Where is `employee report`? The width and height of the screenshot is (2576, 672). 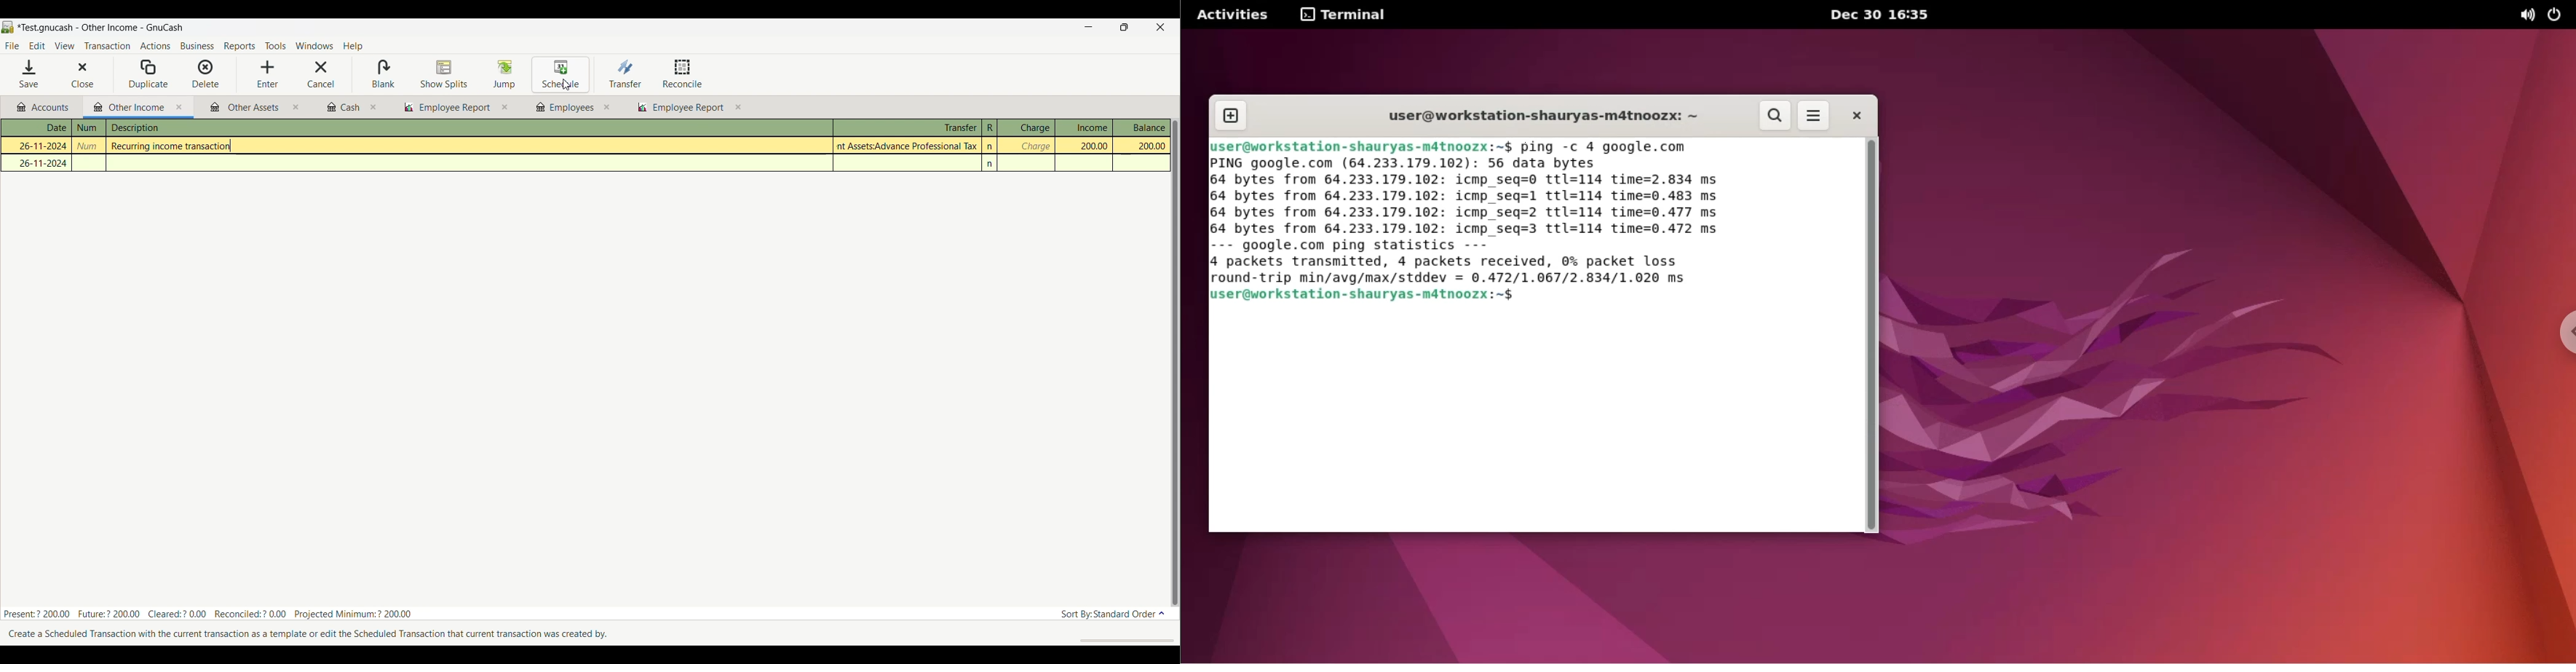 employee report is located at coordinates (446, 108).